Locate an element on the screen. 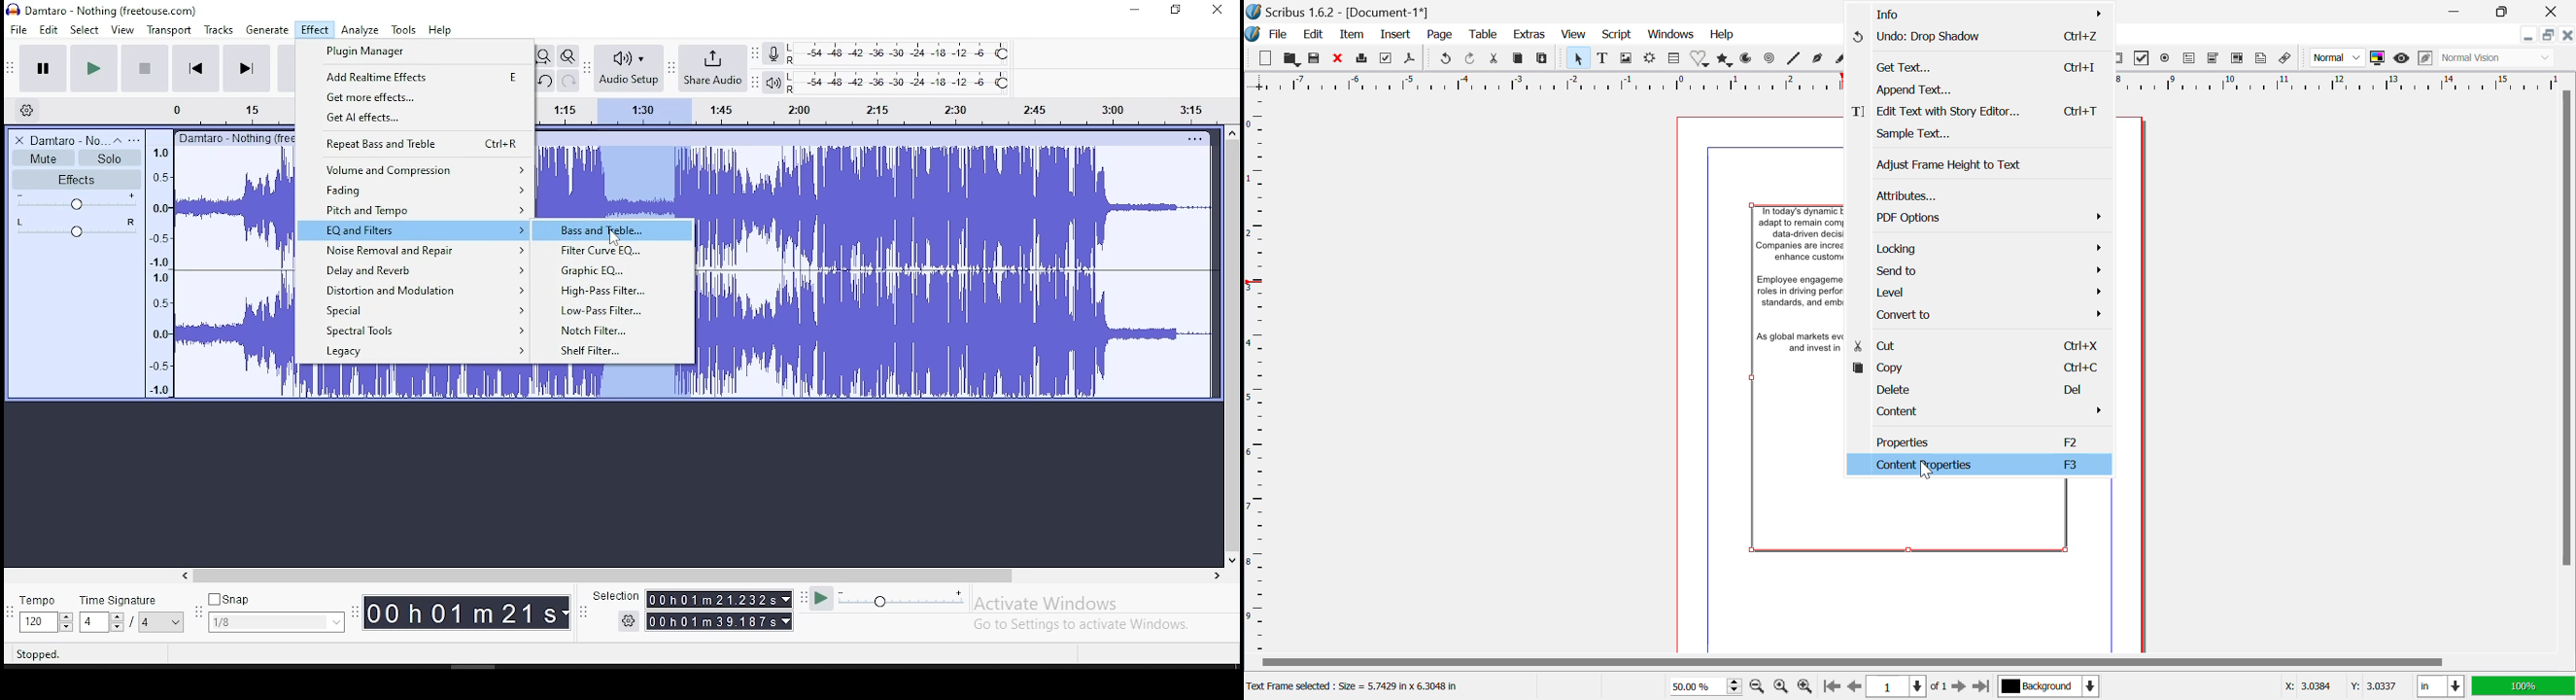 The height and width of the screenshot is (700, 2576). Arcs is located at coordinates (1748, 59).